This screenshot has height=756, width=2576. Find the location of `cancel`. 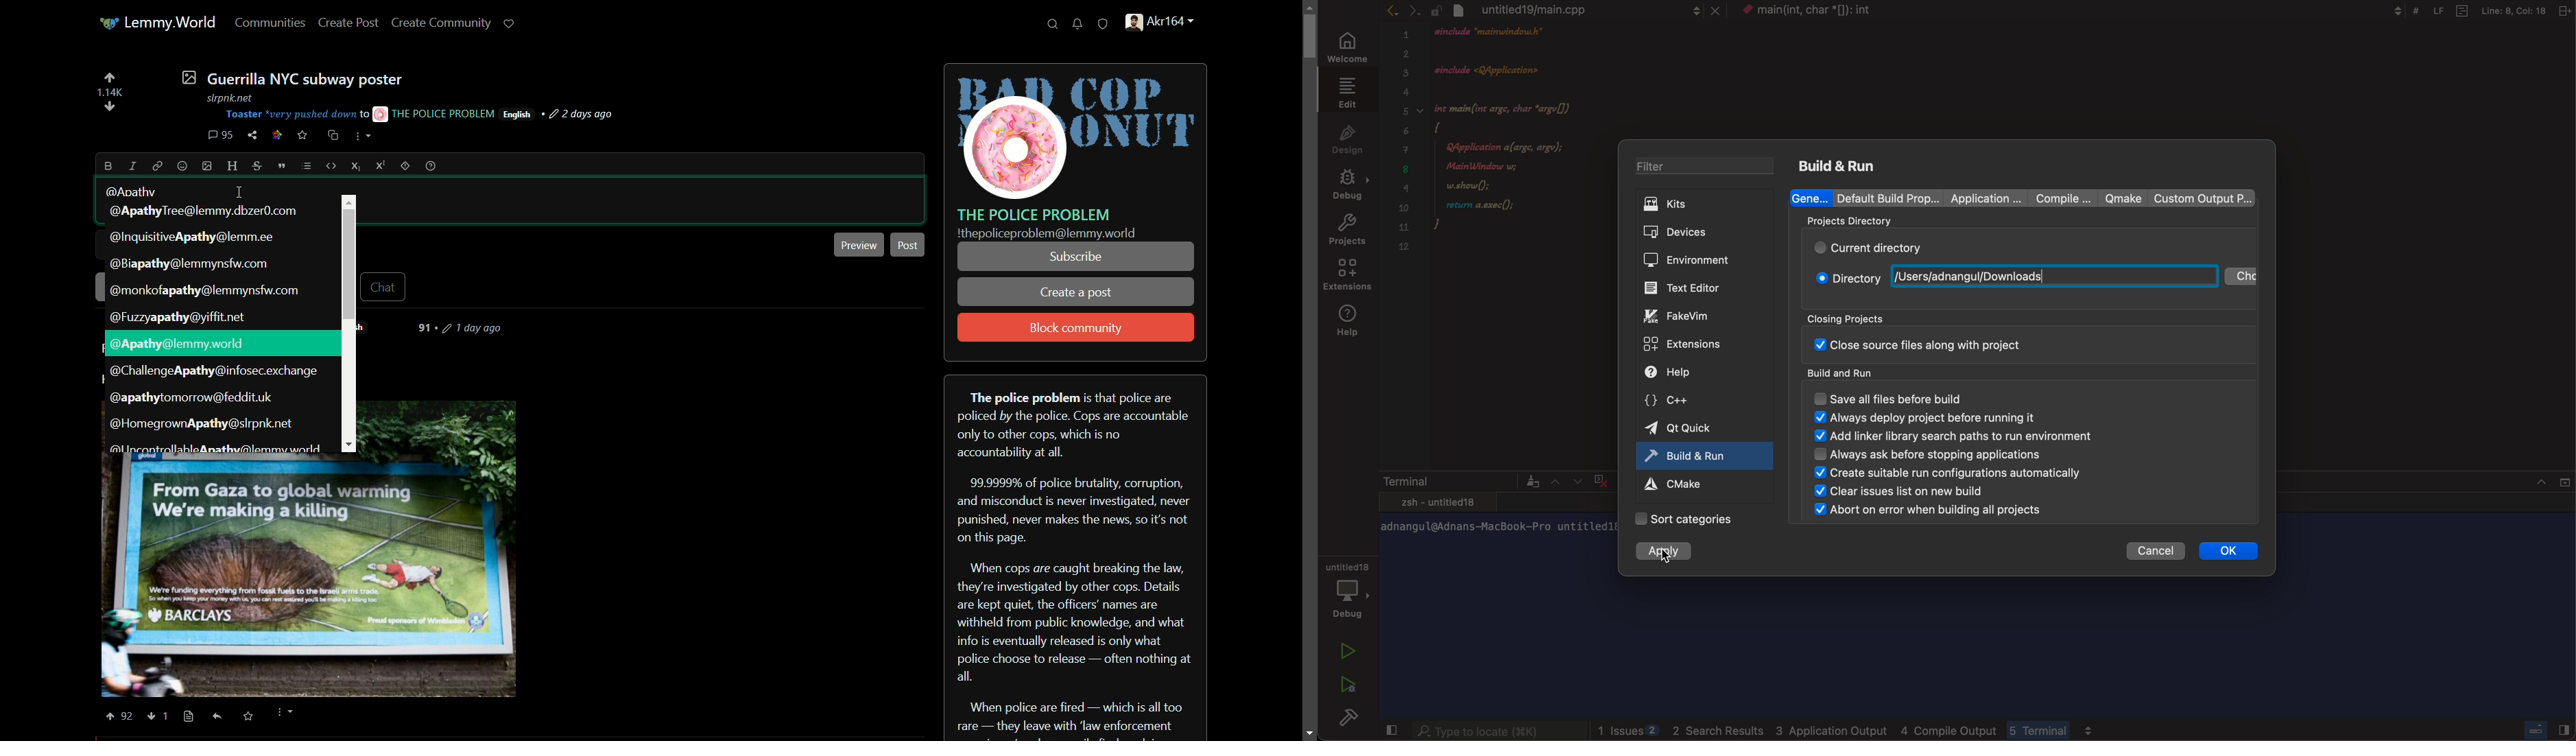

cancel is located at coordinates (2157, 550).